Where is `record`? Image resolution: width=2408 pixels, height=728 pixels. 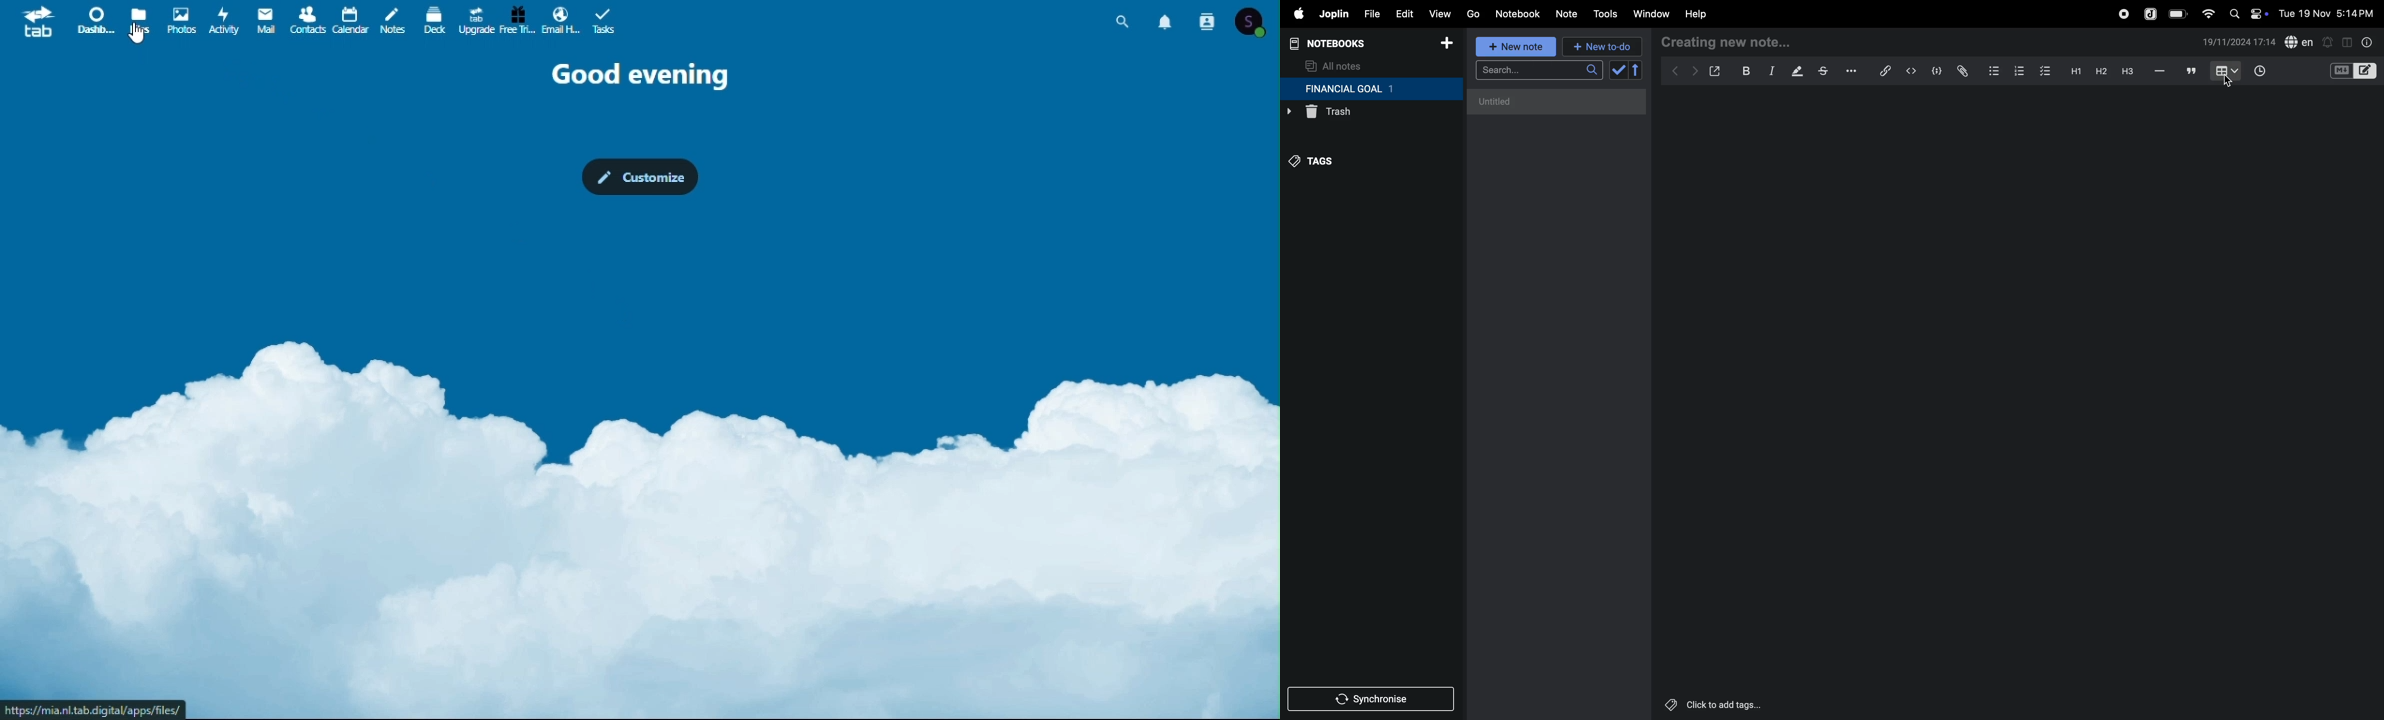 record is located at coordinates (2123, 14).